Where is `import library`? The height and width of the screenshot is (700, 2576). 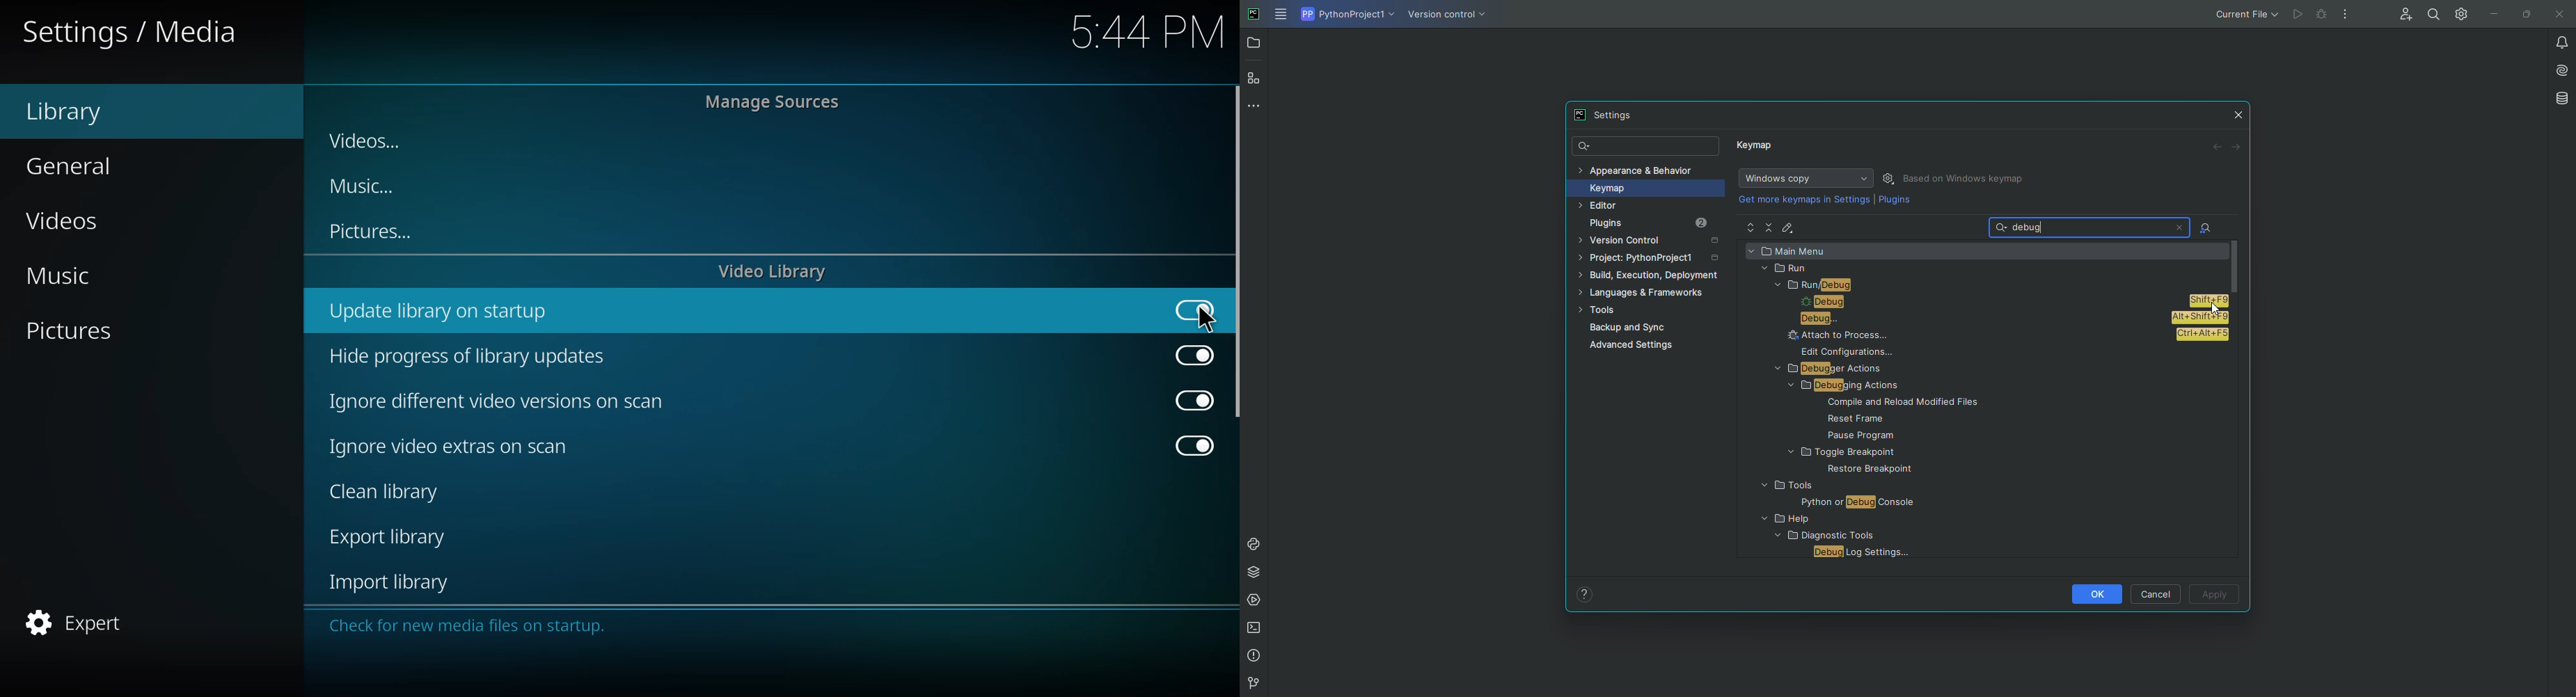
import library is located at coordinates (392, 581).